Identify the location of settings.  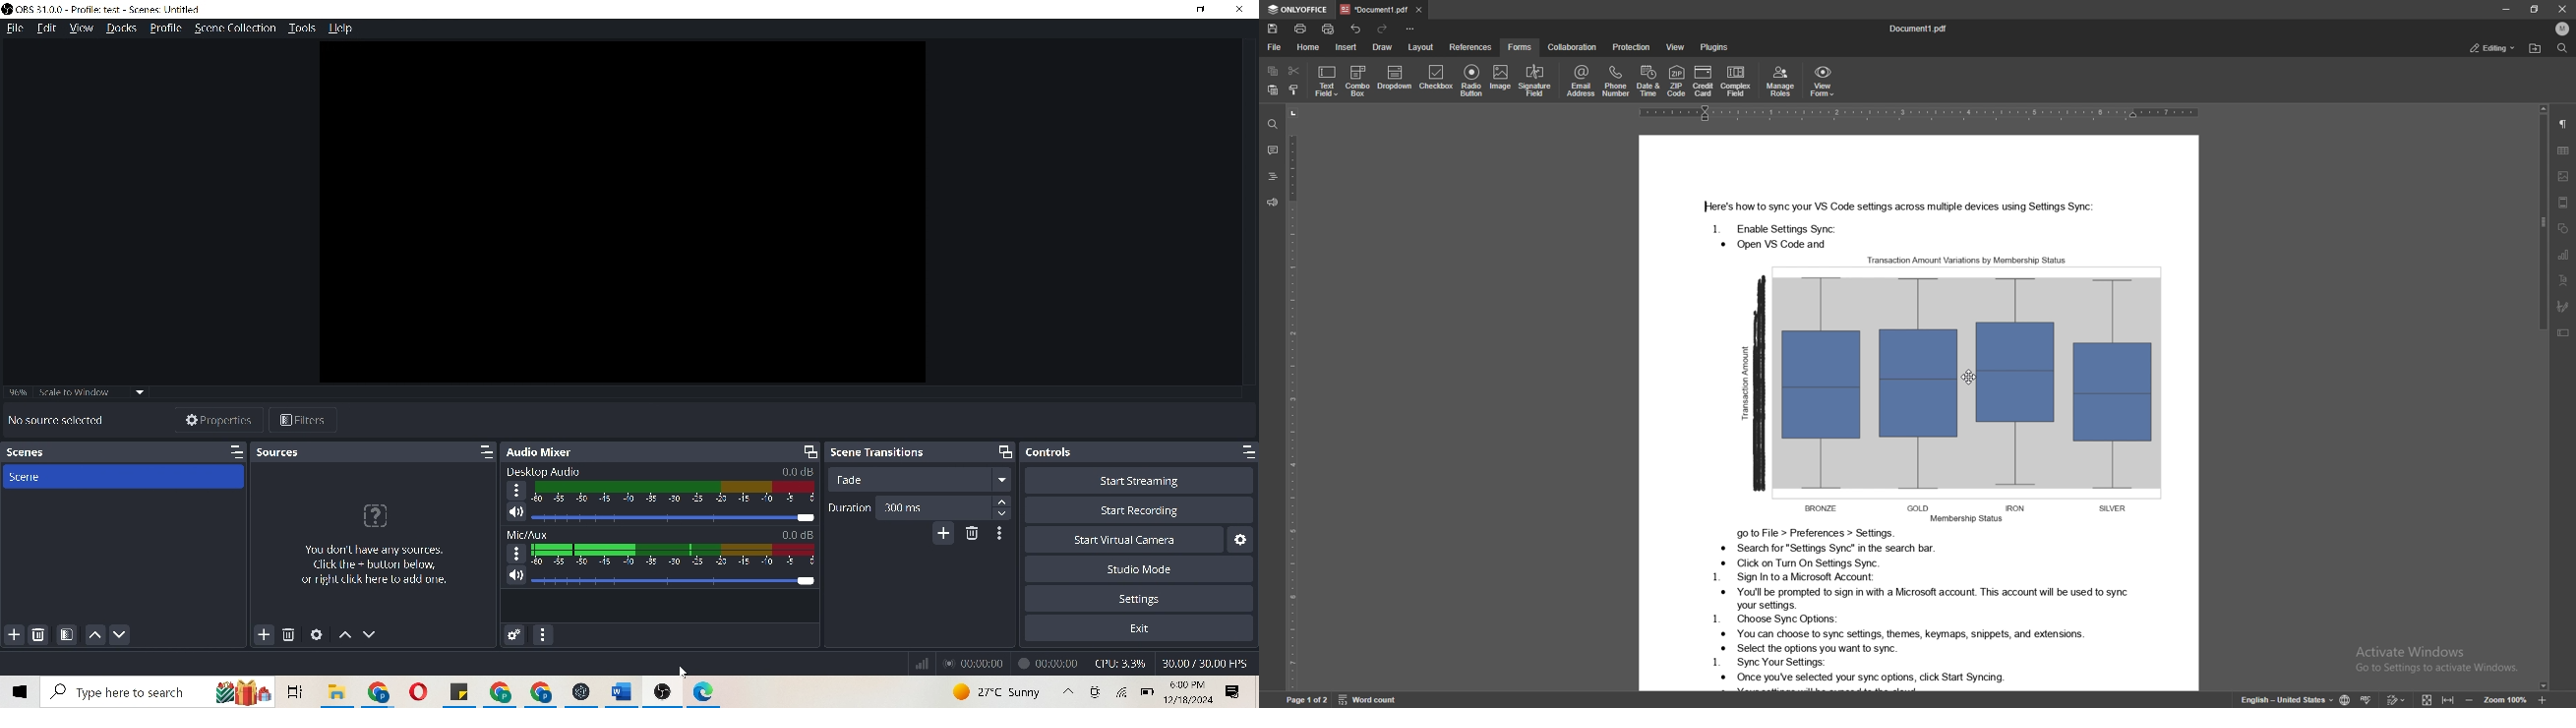
(1149, 599).